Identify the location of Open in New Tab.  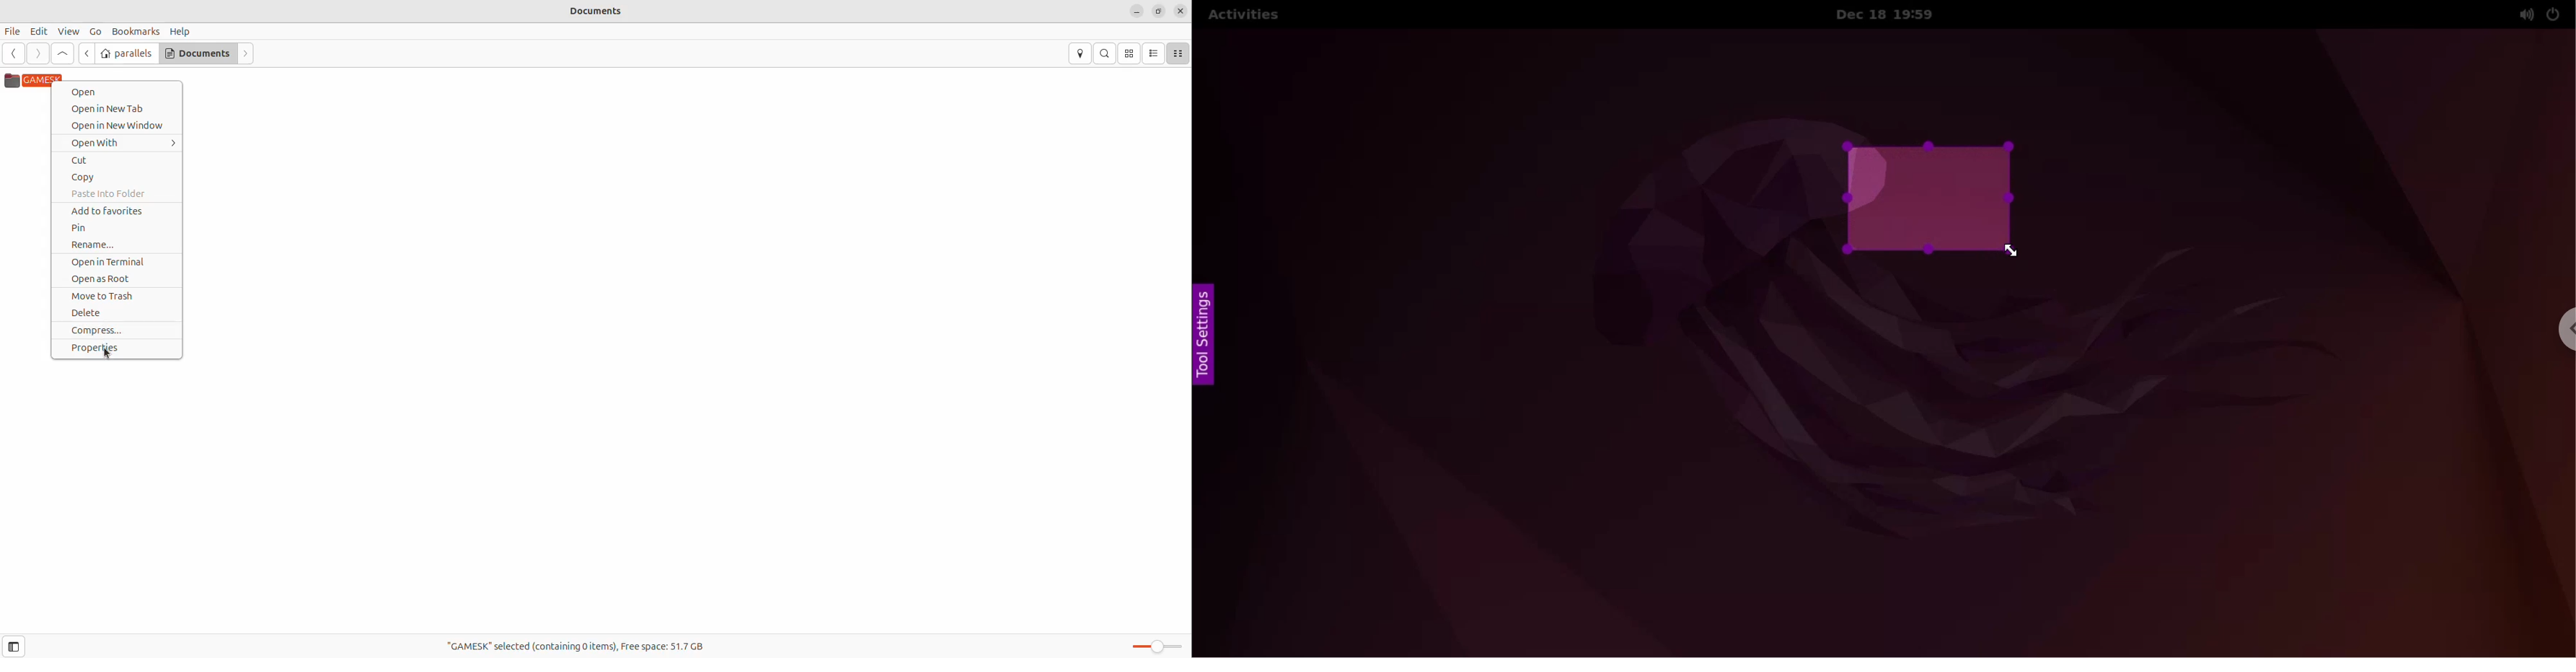
(114, 109).